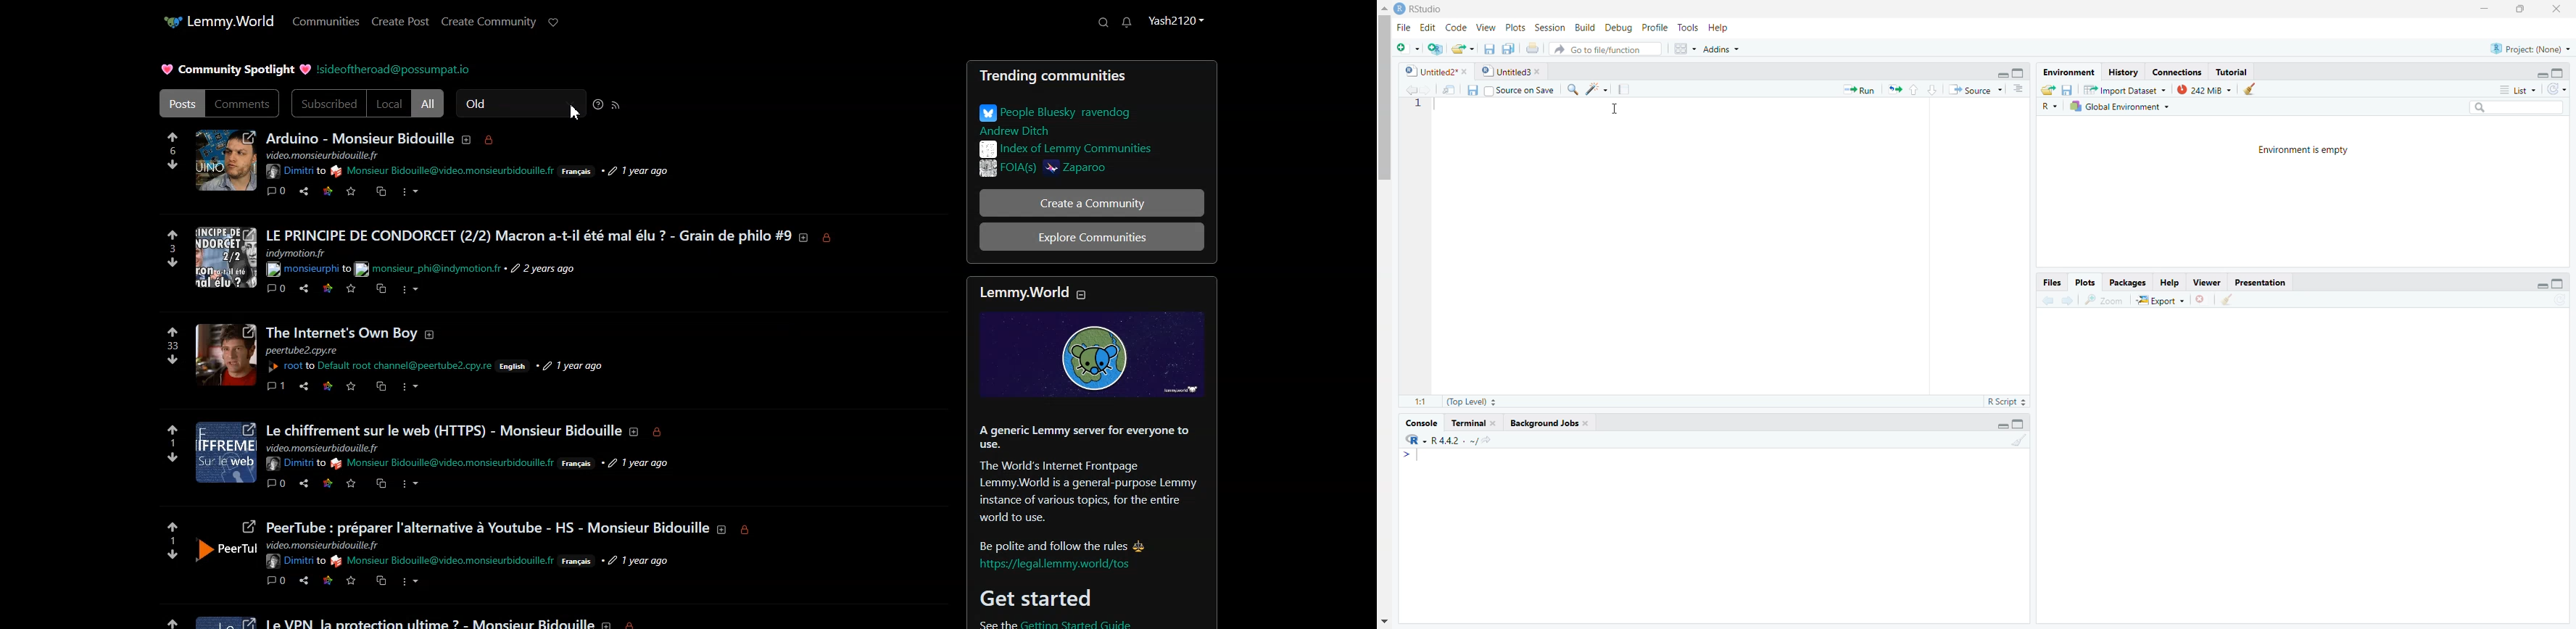 The image size is (2576, 644). Describe the element at coordinates (325, 447) in the screenshot. I see `` at that location.